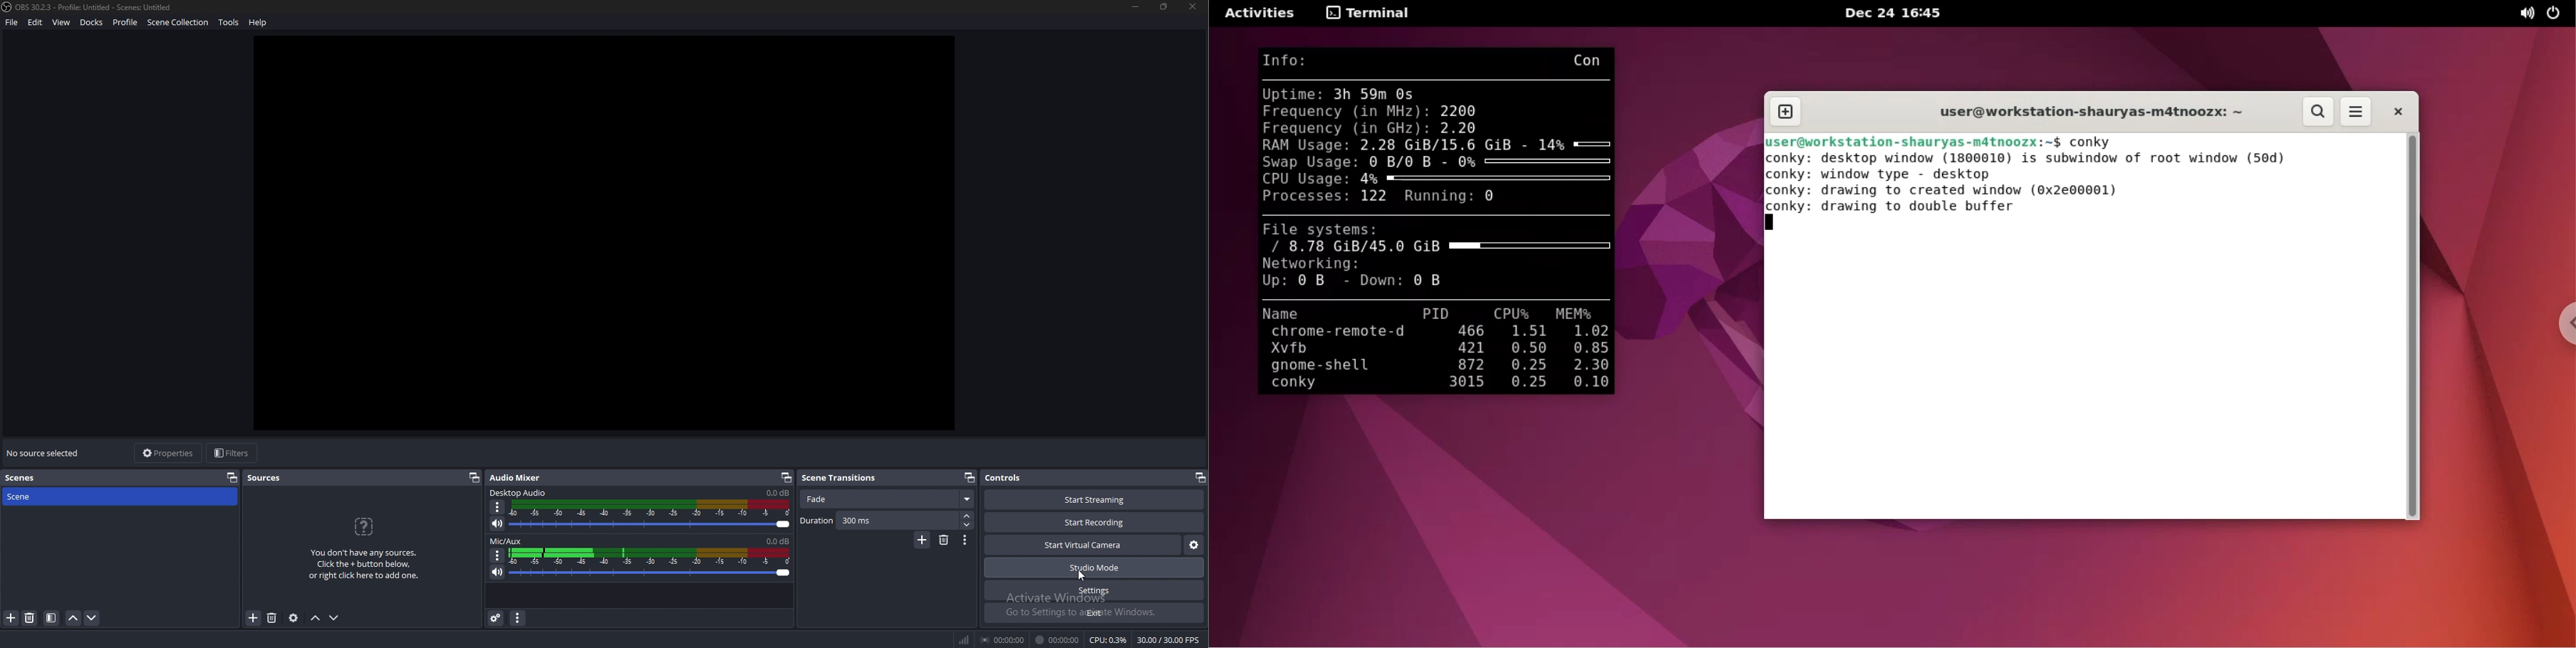 Image resolution: width=2576 pixels, height=672 pixels. I want to click on ) OBS 30.2.3 - Profile: Untitled - Scenes: Untitled, so click(94, 6).